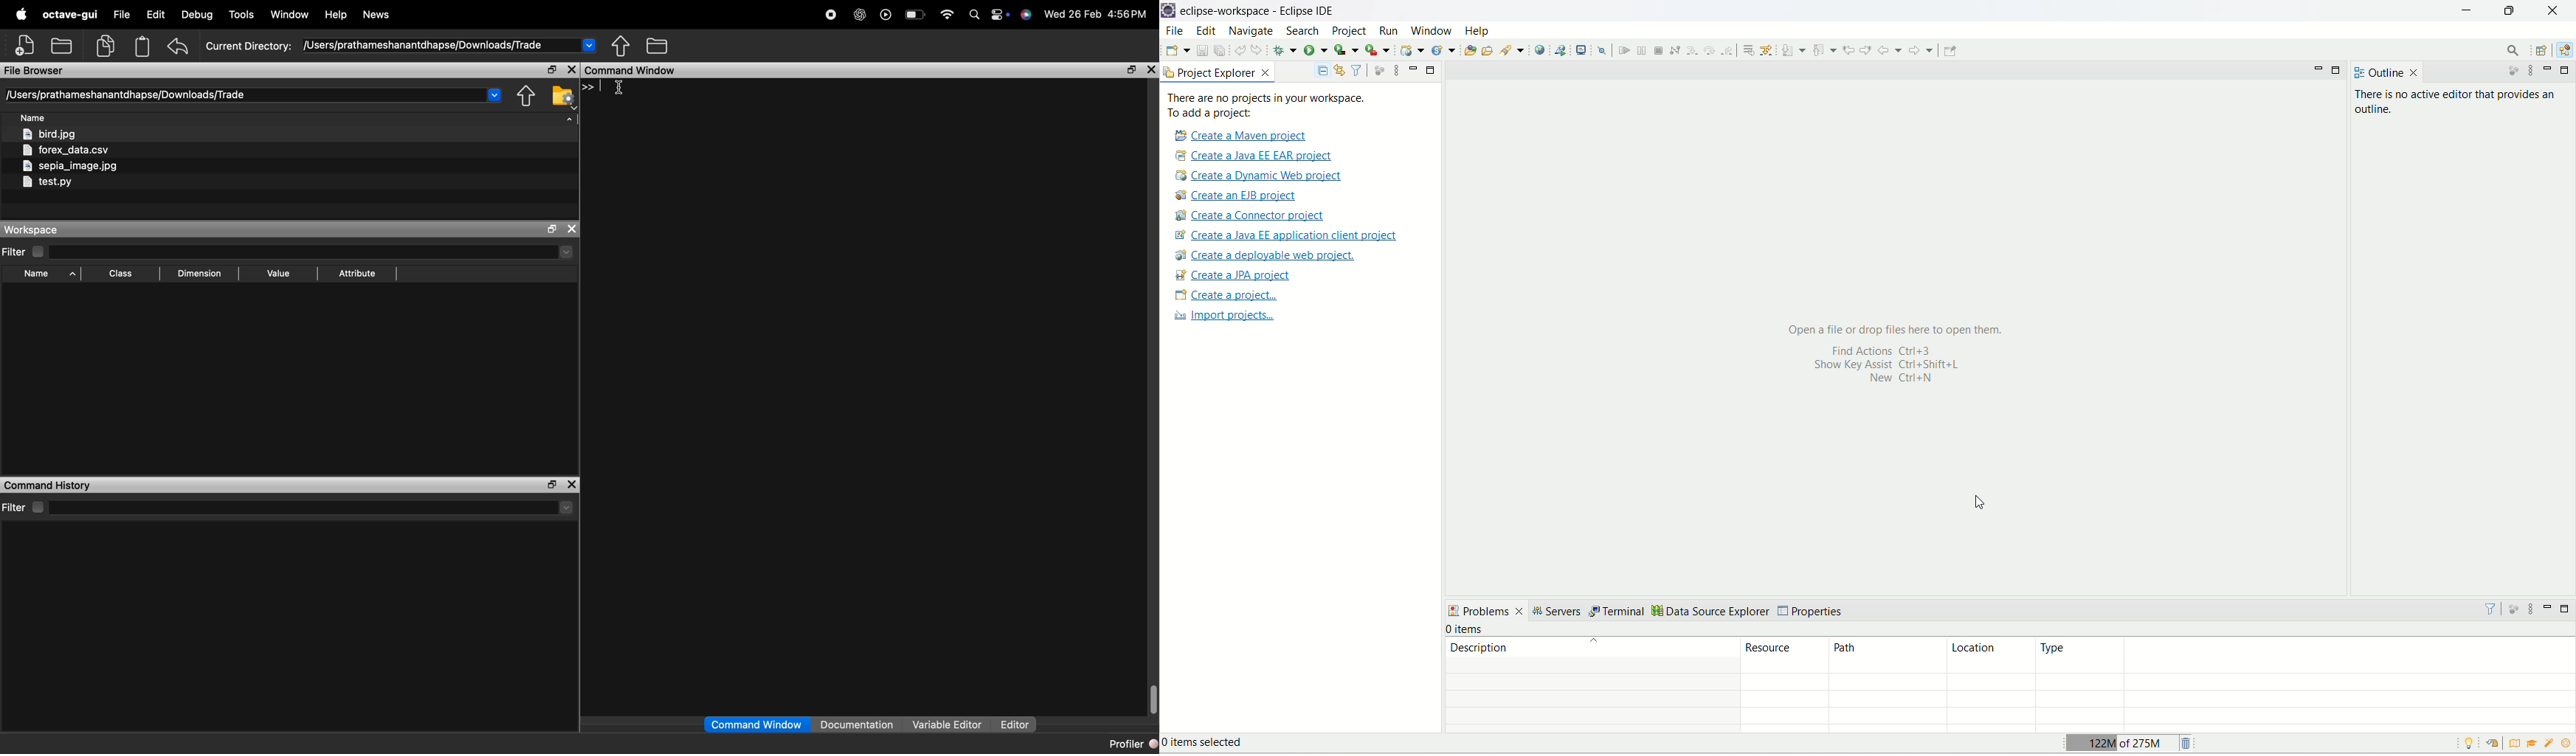 The width and height of the screenshot is (2576, 756). What do you see at coordinates (2563, 52) in the screenshot?
I see `Java EE` at bounding box center [2563, 52].